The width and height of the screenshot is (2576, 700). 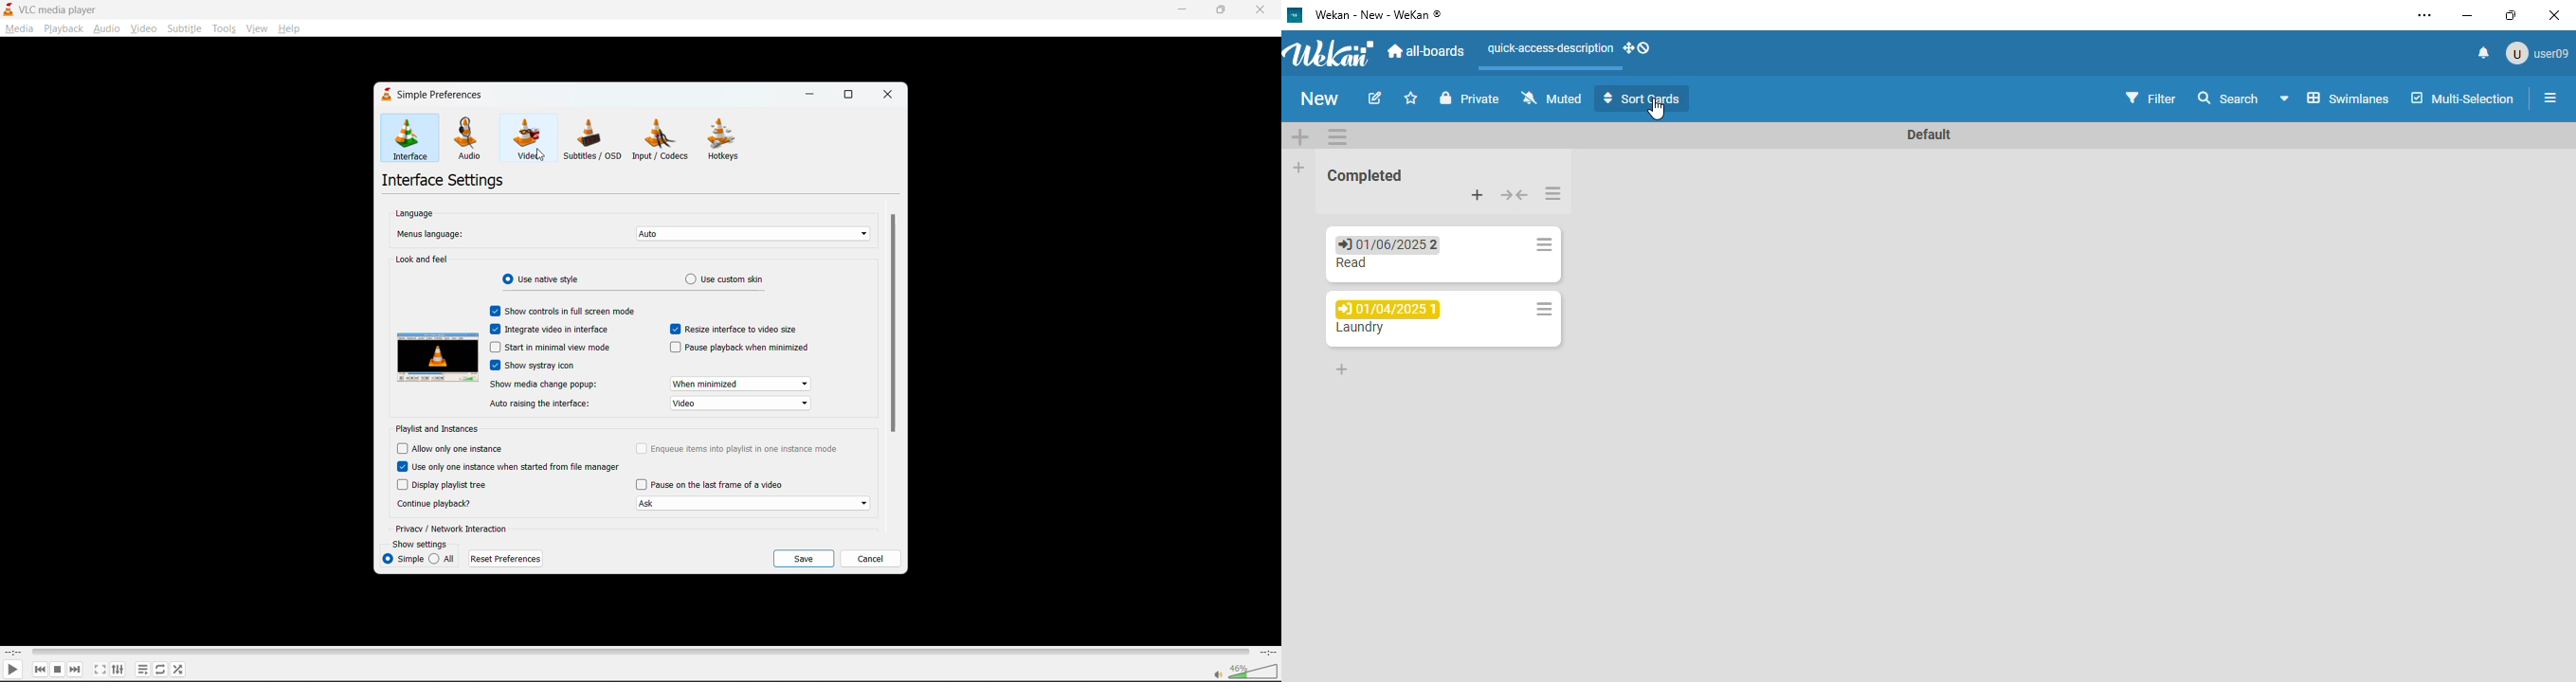 I want to click on show settings, so click(x=420, y=544).